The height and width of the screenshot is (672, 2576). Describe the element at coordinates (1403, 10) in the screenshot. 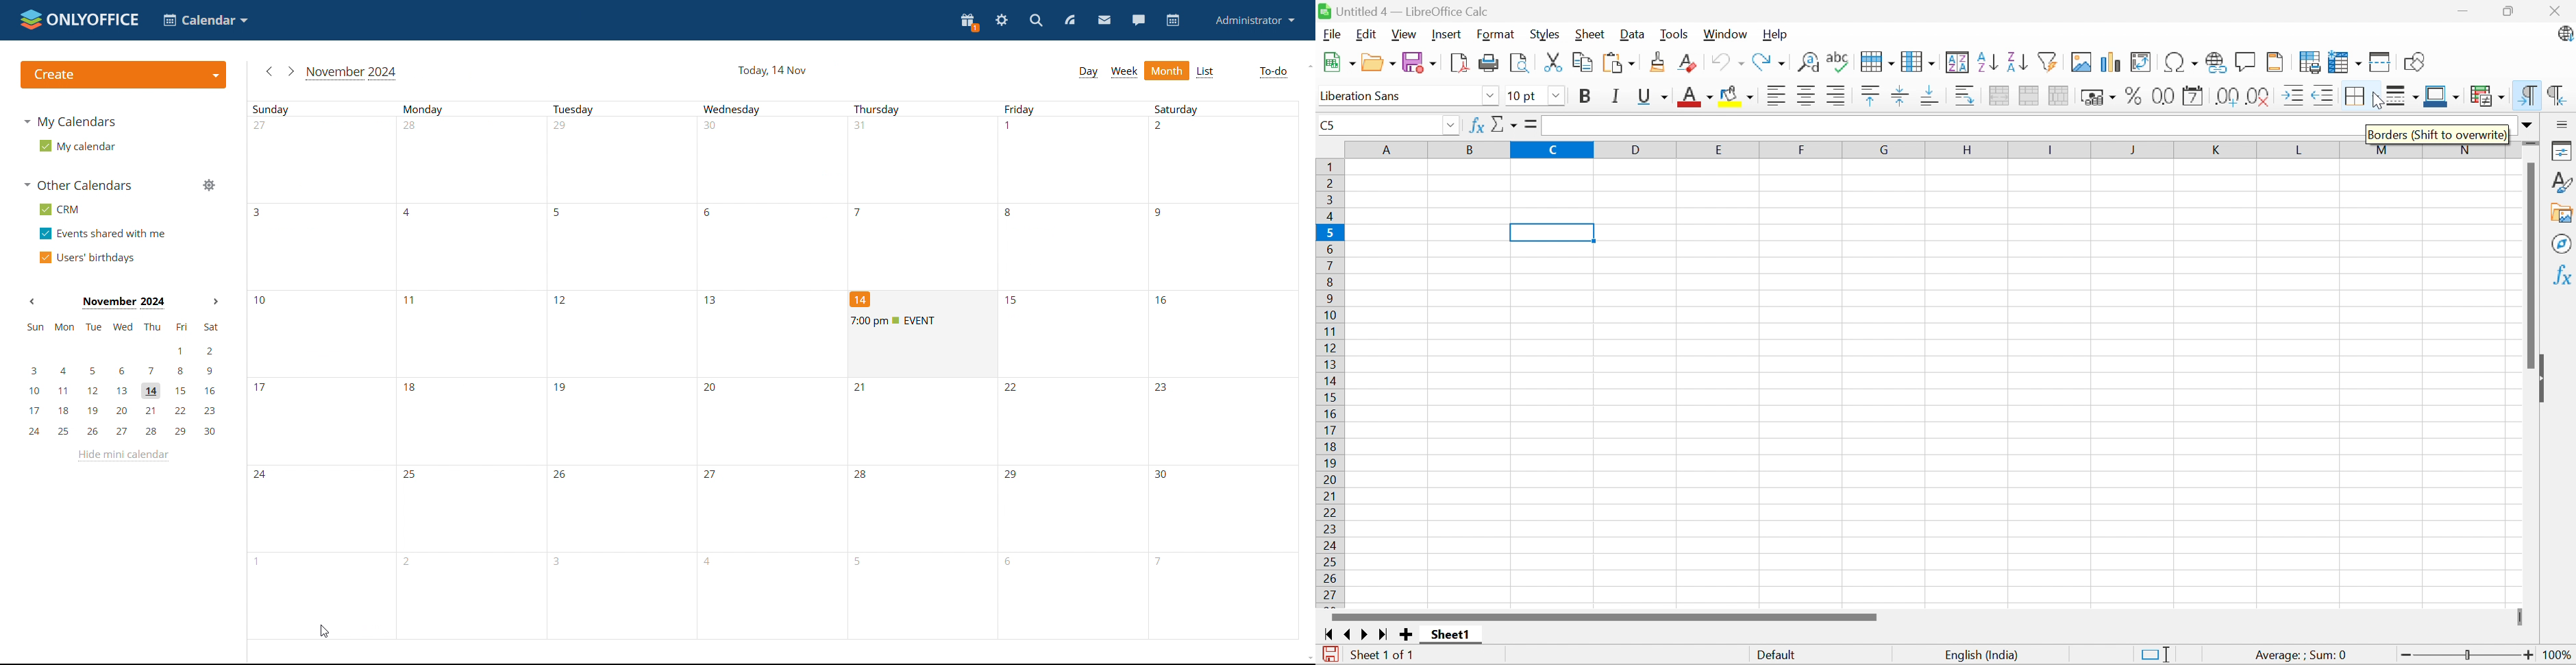

I see `Untitled 4 - LibreOffice Calc` at that location.